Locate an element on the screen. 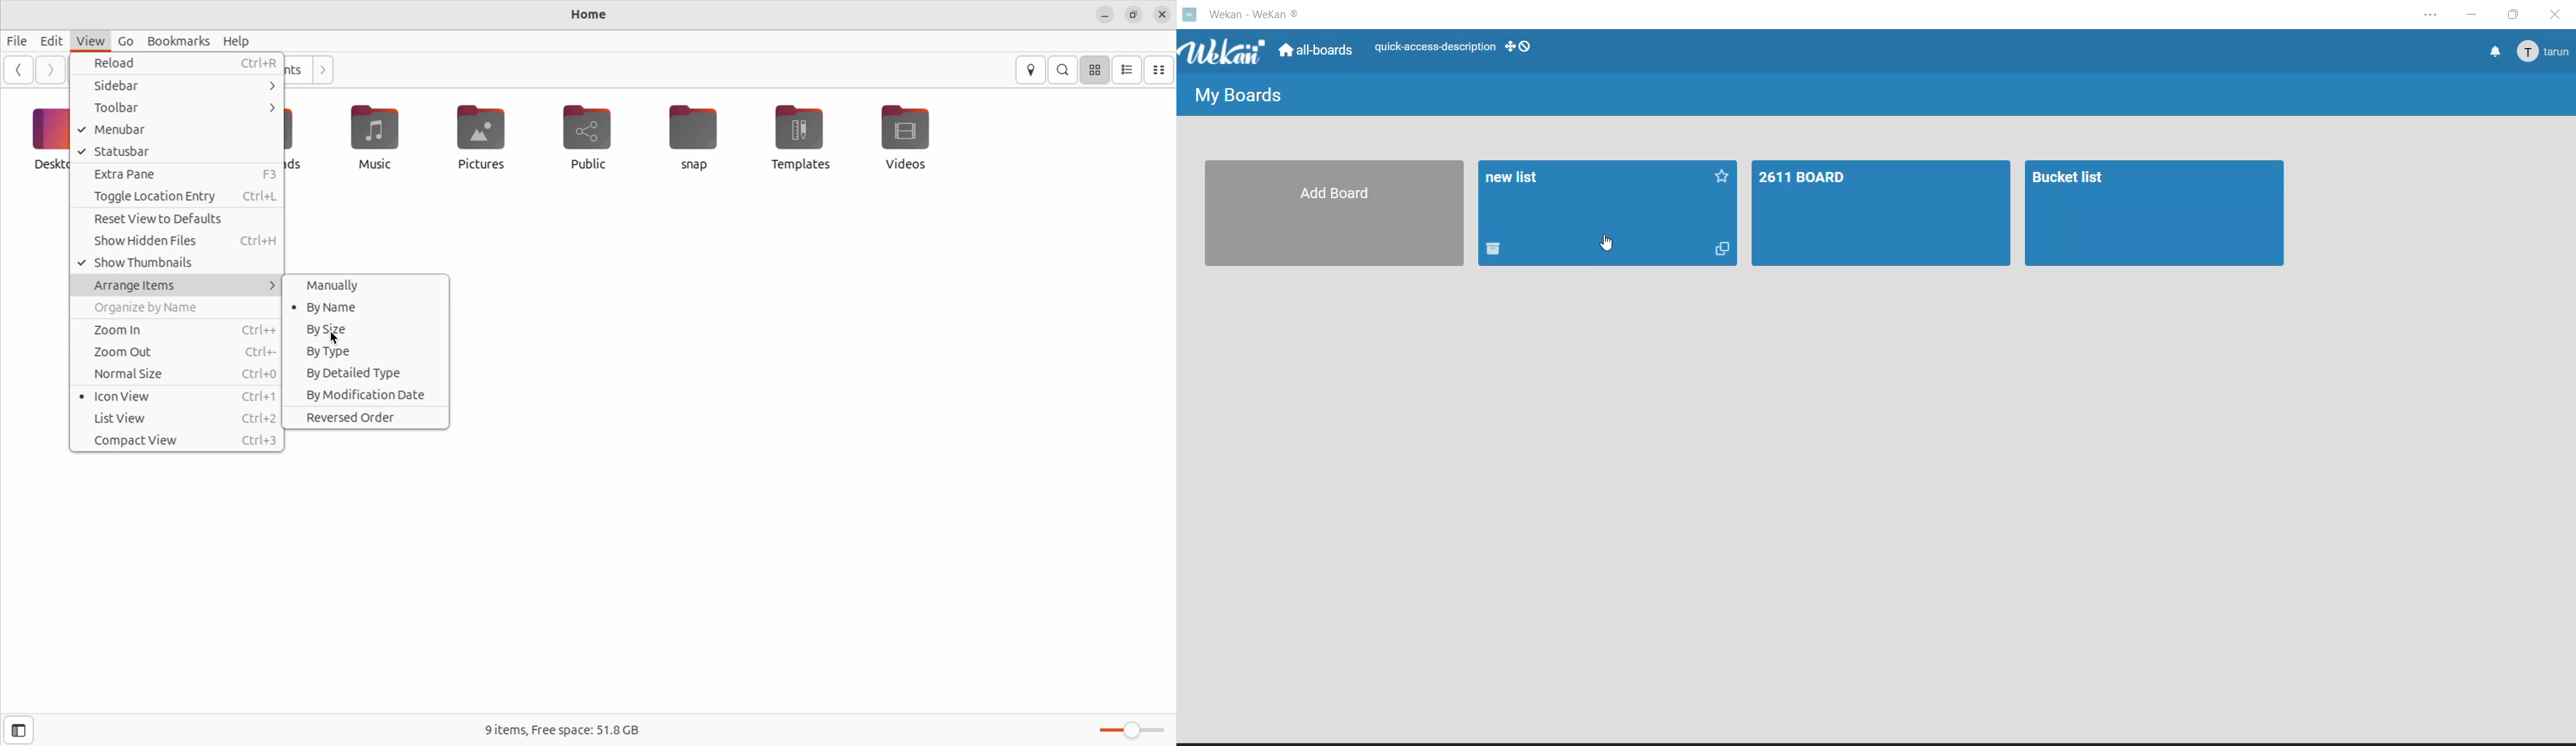  normal size is located at coordinates (180, 375).